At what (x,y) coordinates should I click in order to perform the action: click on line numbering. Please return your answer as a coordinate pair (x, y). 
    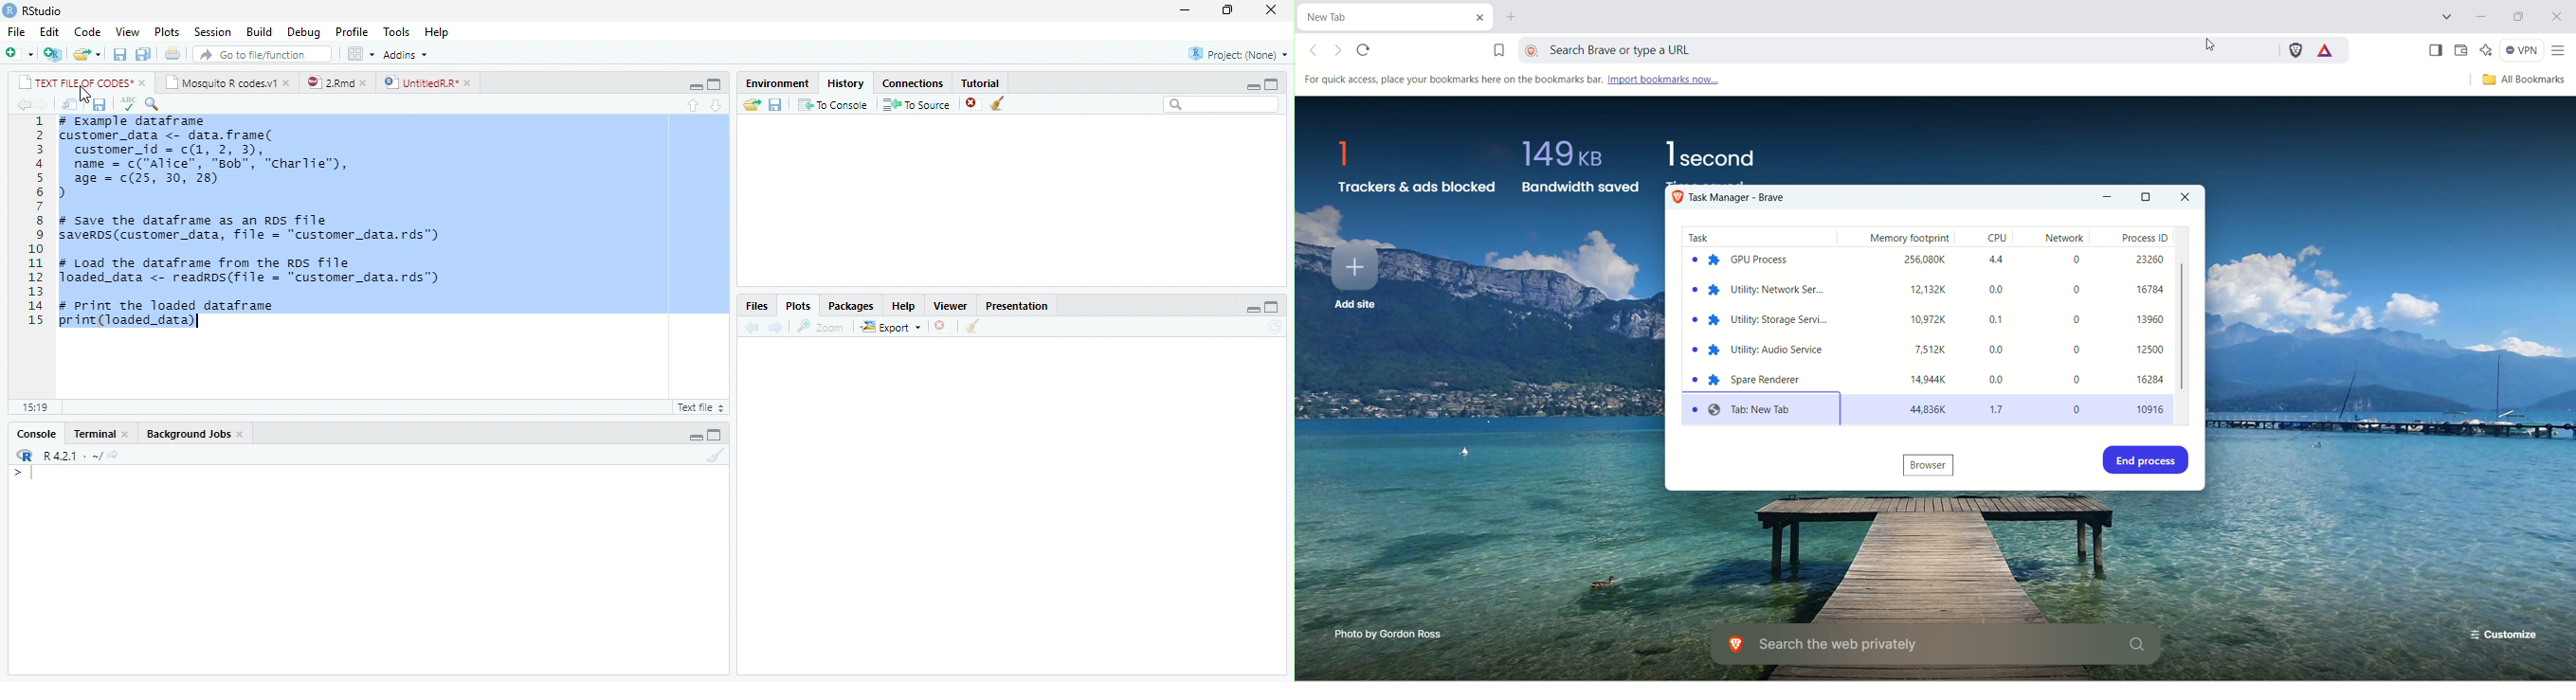
    Looking at the image, I should click on (36, 220).